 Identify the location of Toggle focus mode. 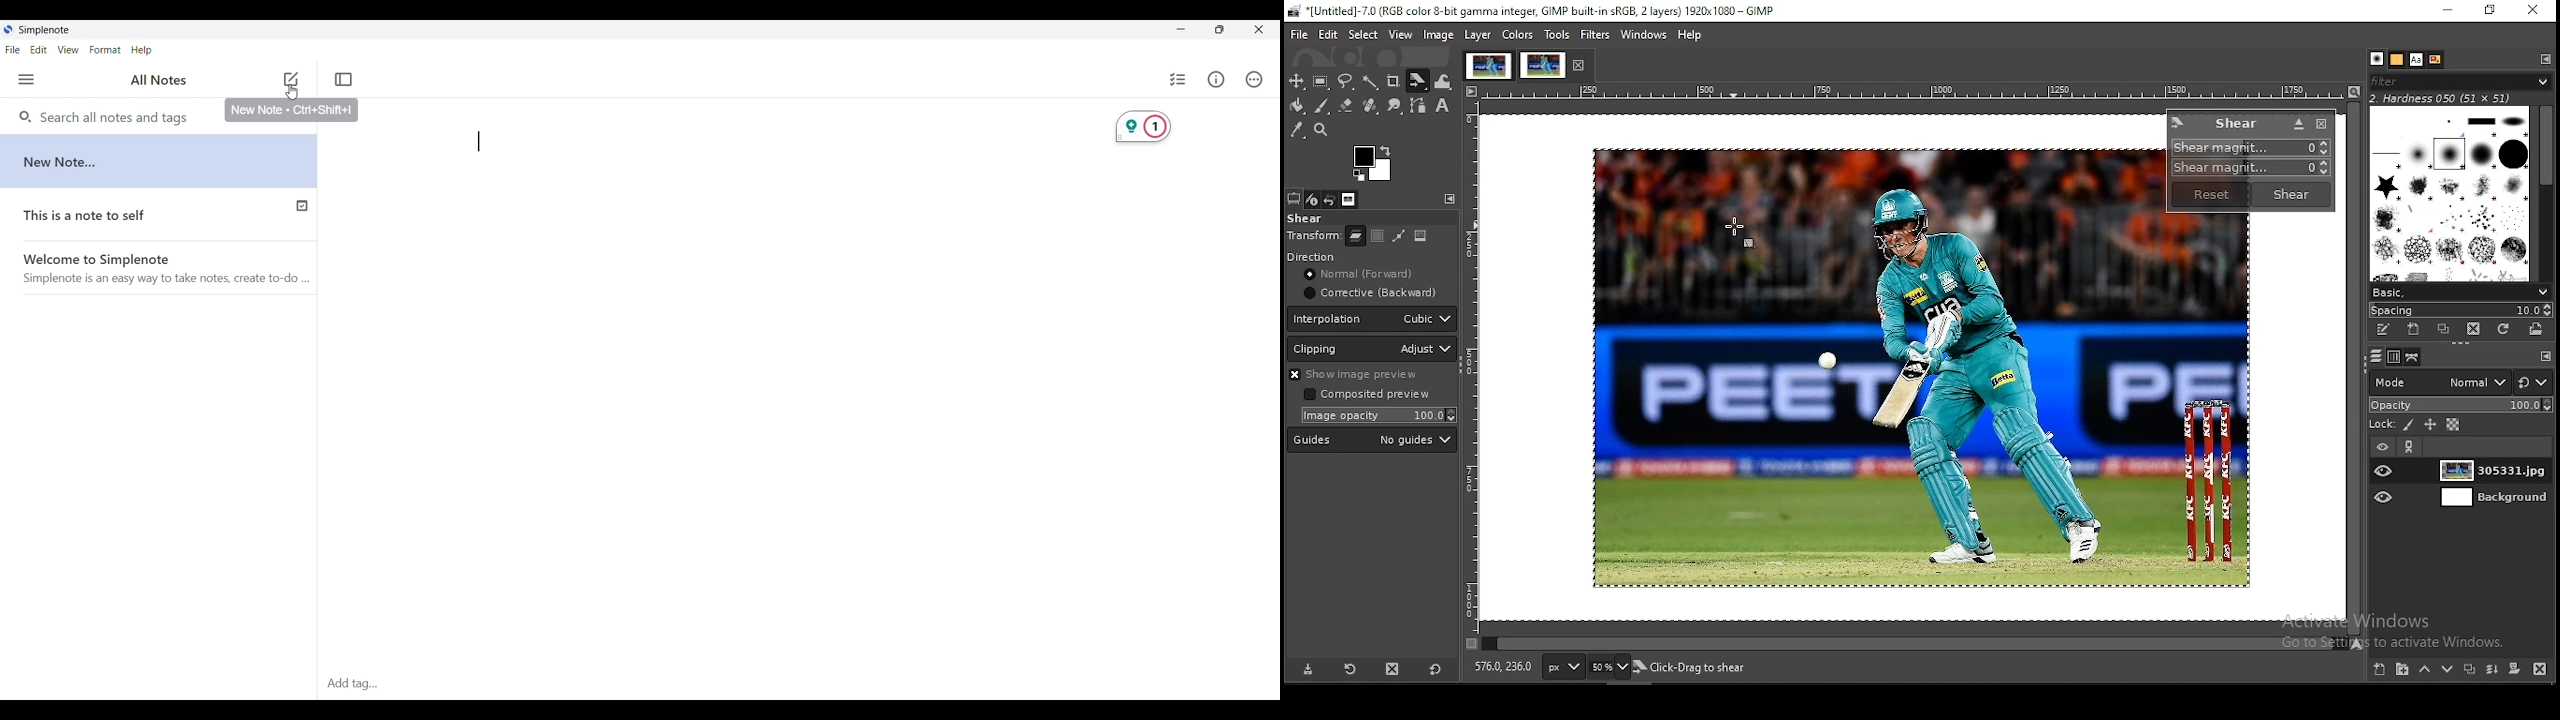
(343, 79).